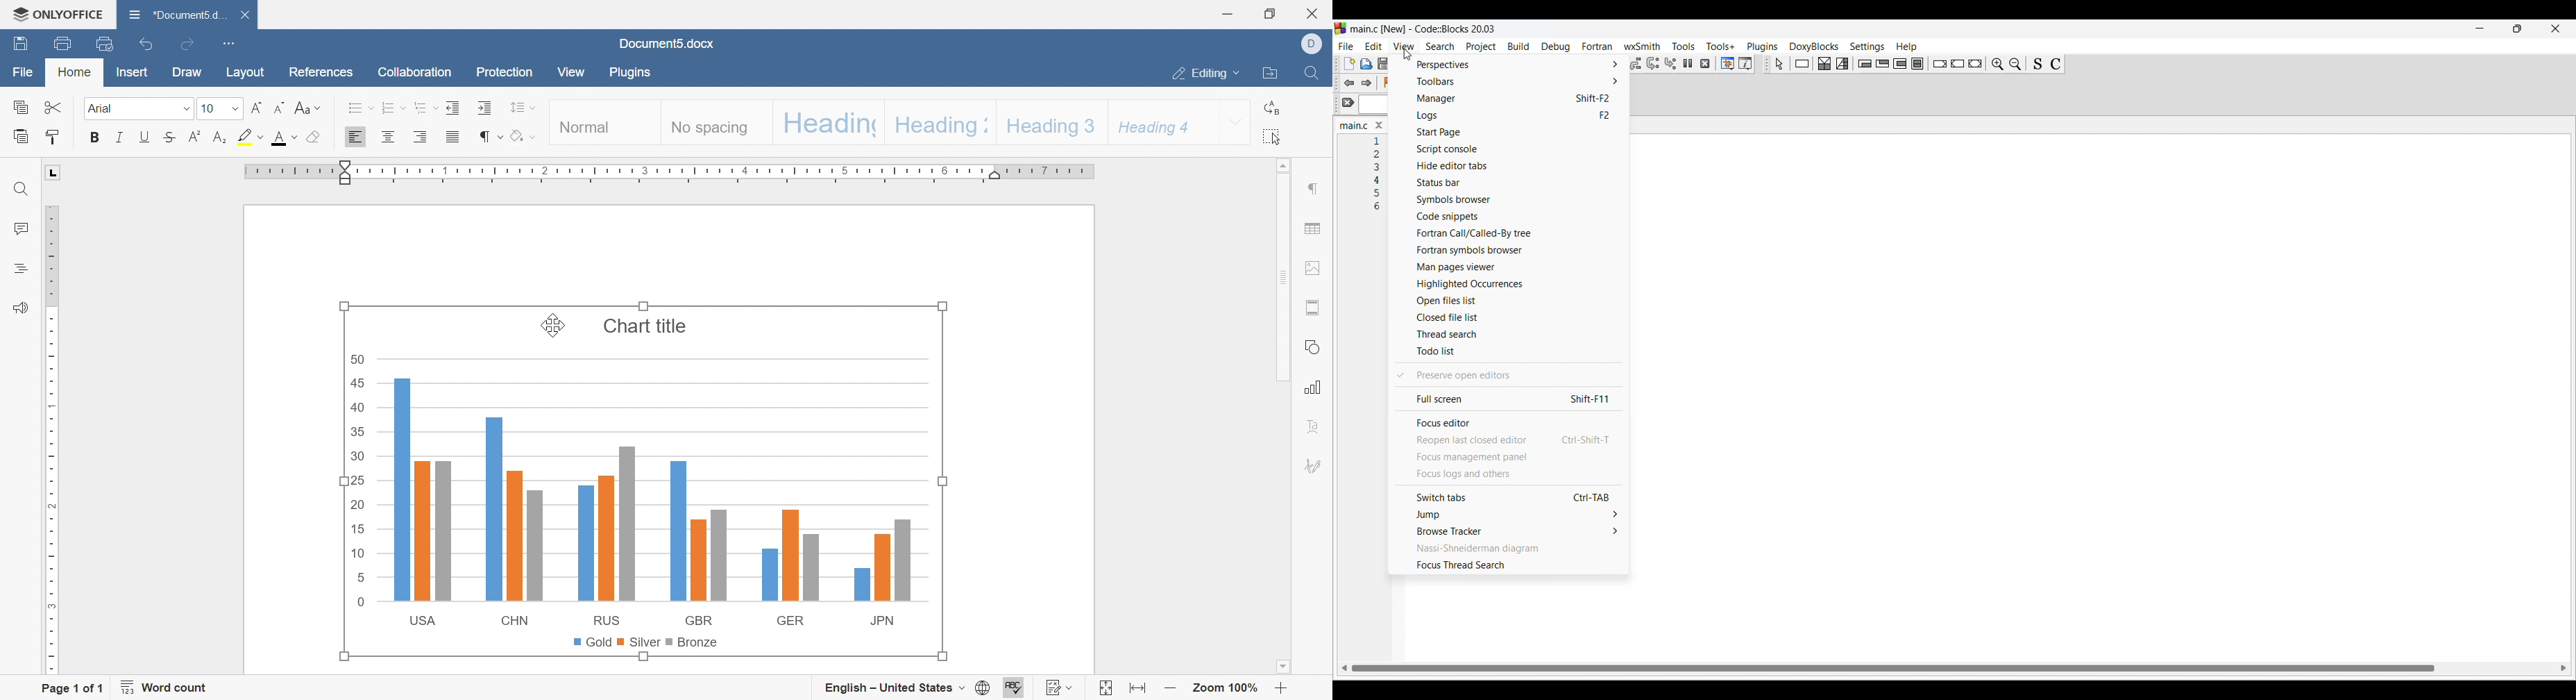 The image size is (2576, 700). I want to click on superscript, so click(195, 137).